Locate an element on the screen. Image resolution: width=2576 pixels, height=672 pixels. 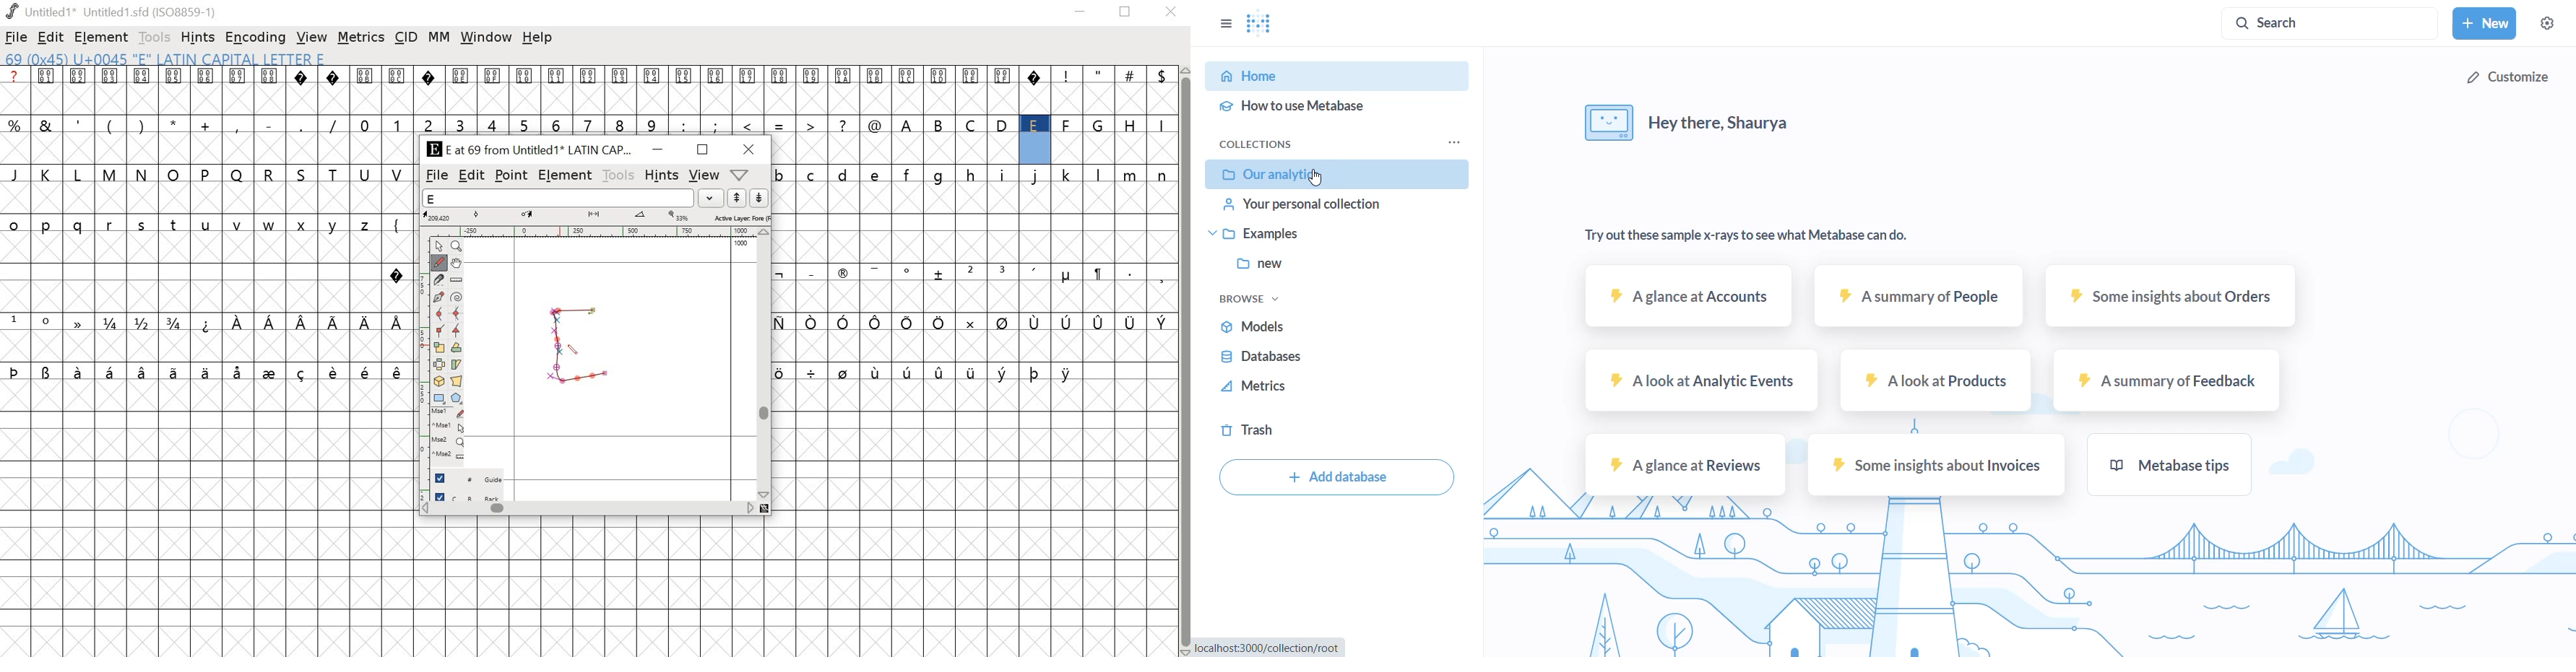
edit is located at coordinates (472, 176).